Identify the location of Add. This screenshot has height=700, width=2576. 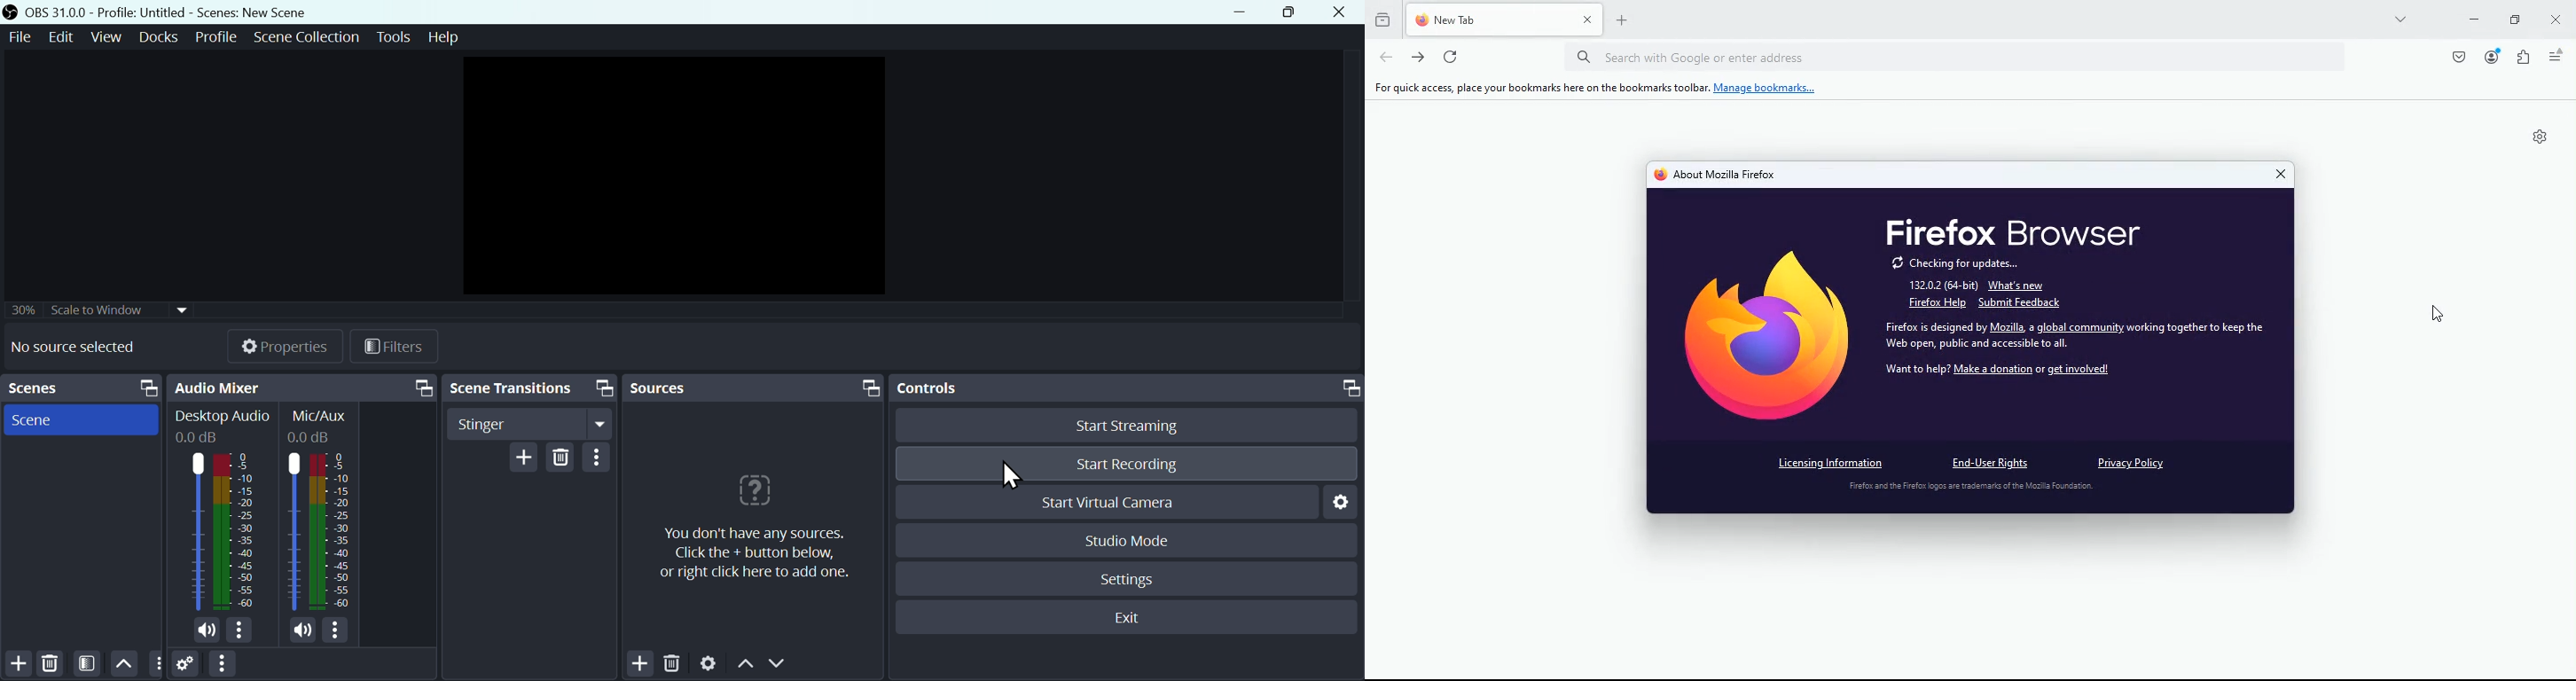
(640, 665).